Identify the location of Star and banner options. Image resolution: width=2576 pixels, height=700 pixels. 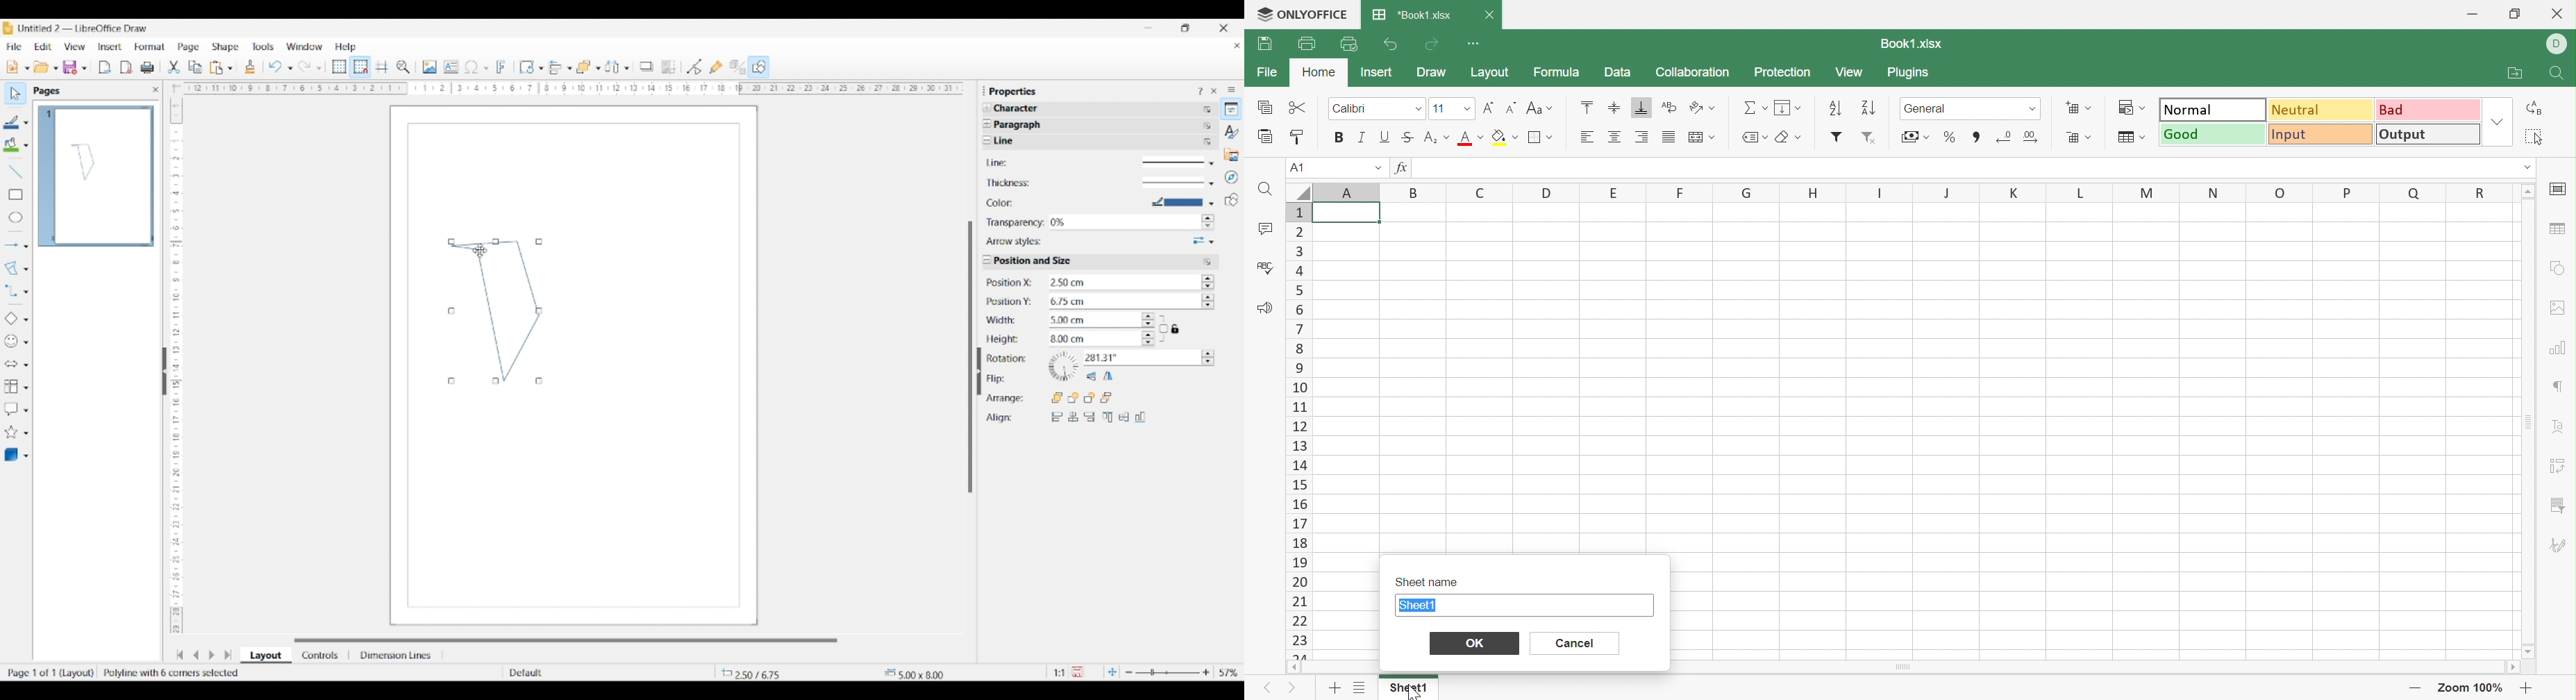
(26, 434).